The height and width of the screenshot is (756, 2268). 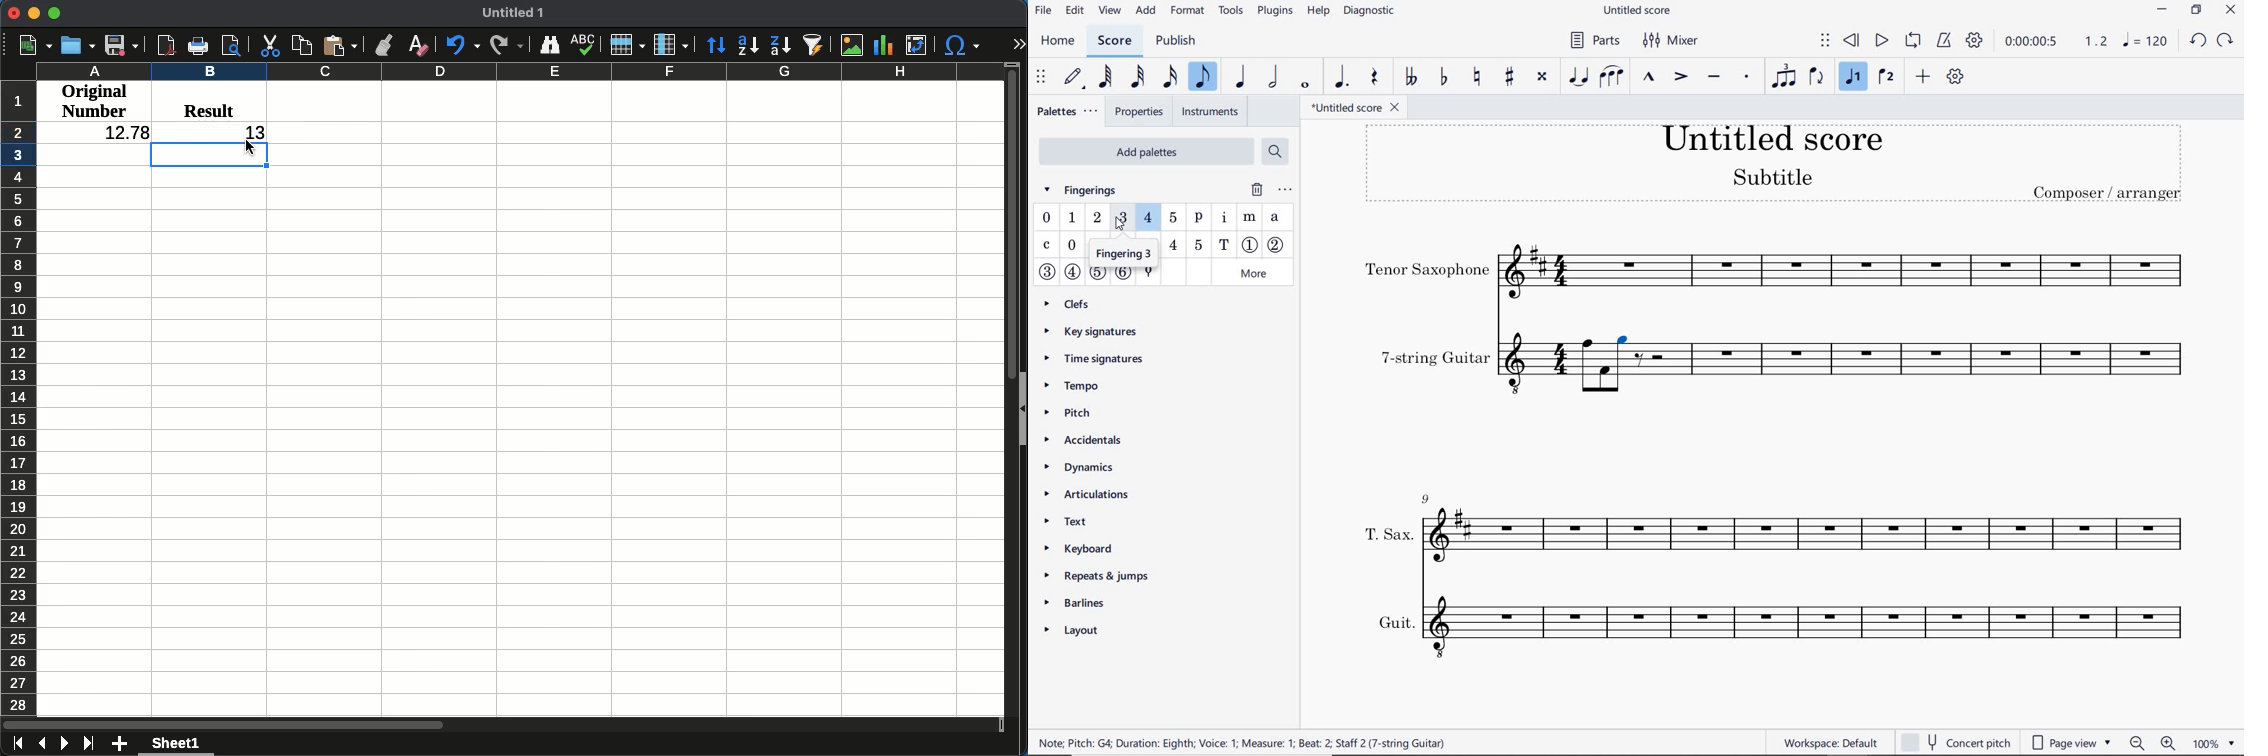 I want to click on paste, so click(x=339, y=46).